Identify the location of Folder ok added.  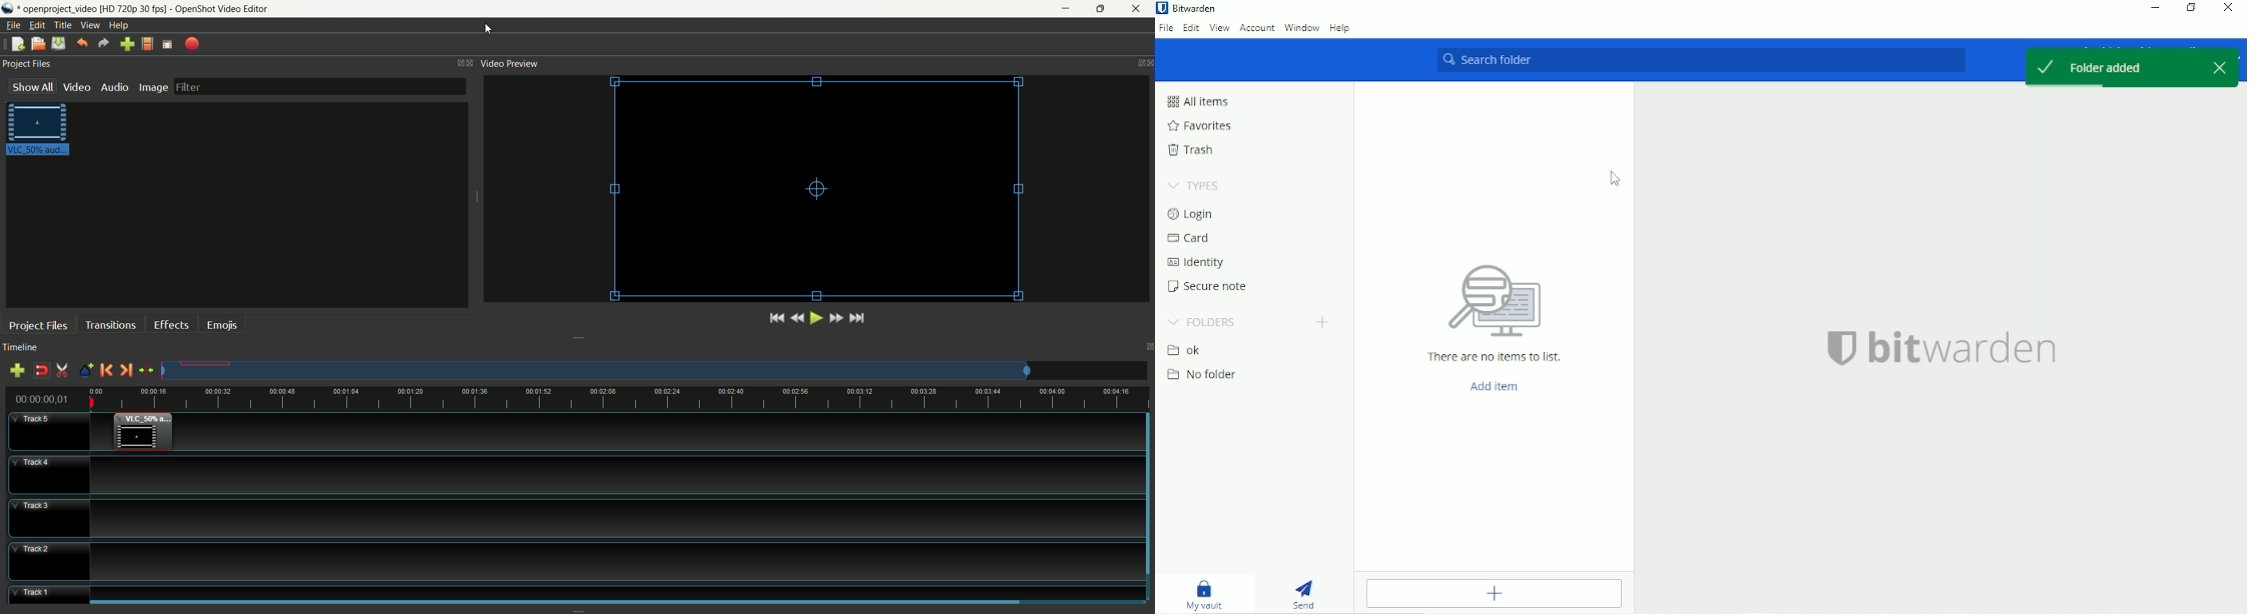
(1182, 351).